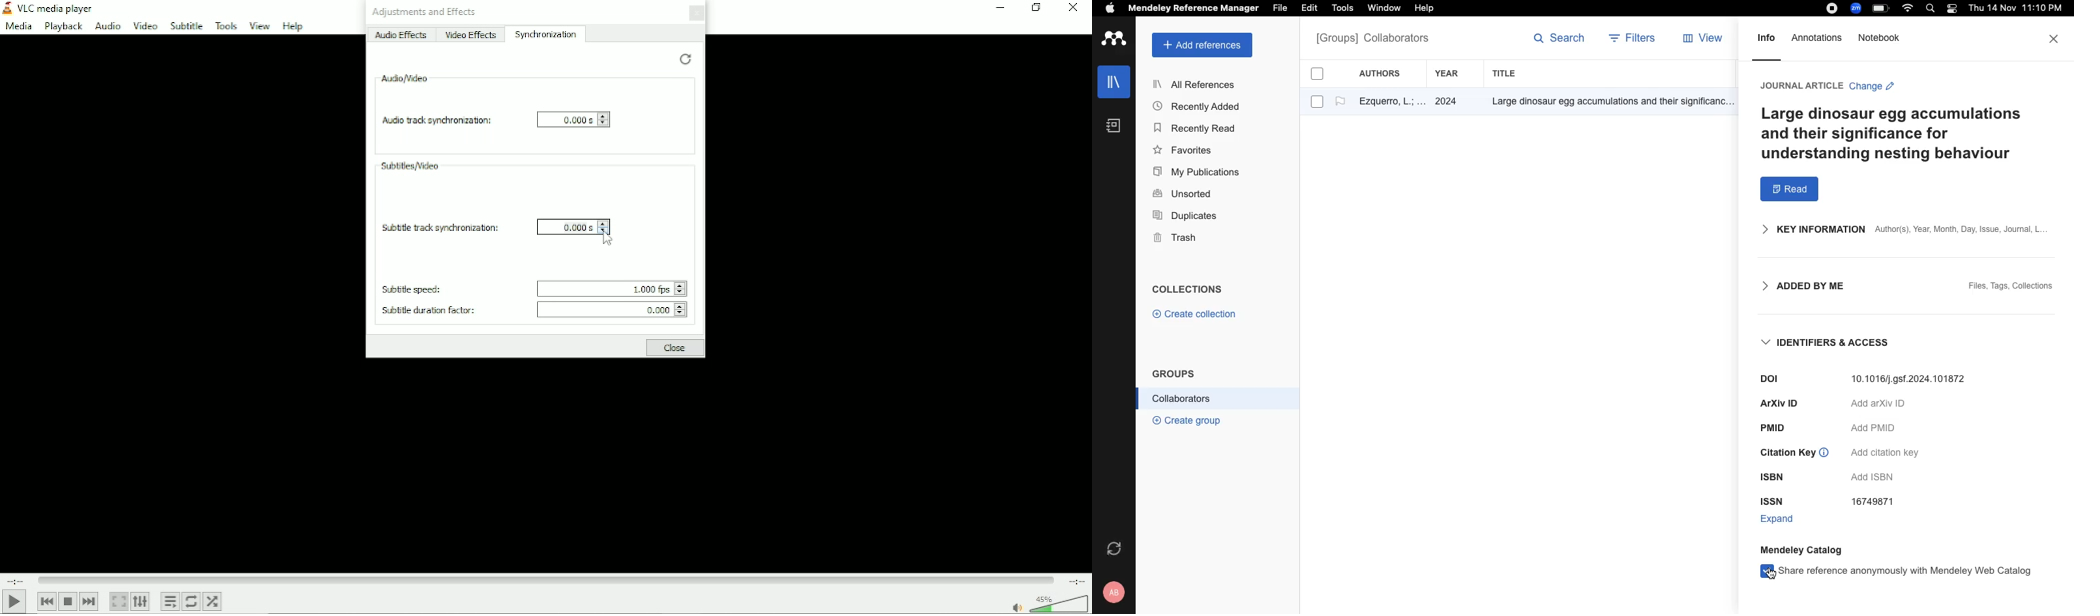 This screenshot has height=616, width=2100. I want to click on ® Create group, so click(1184, 420).